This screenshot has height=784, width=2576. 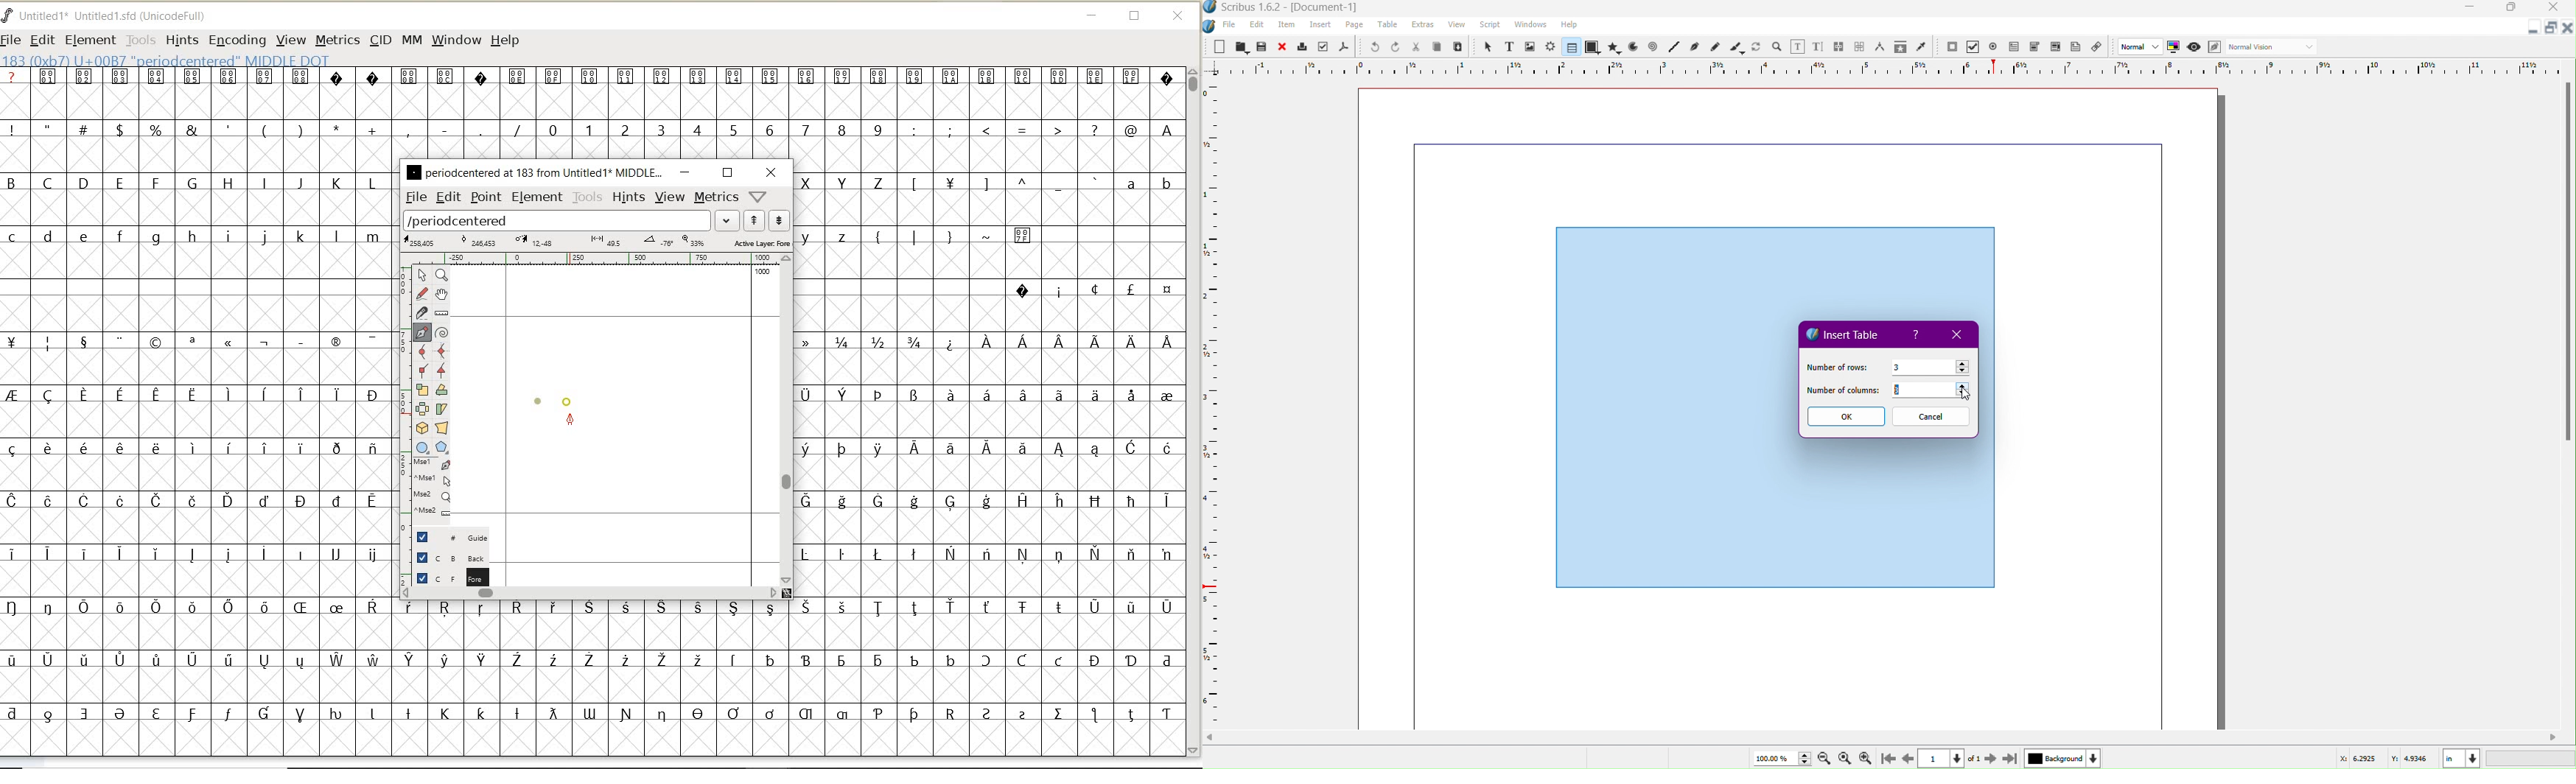 What do you see at coordinates (595, 242) in the screenshot?
I see `active layer` at bounding box center [595, 242].